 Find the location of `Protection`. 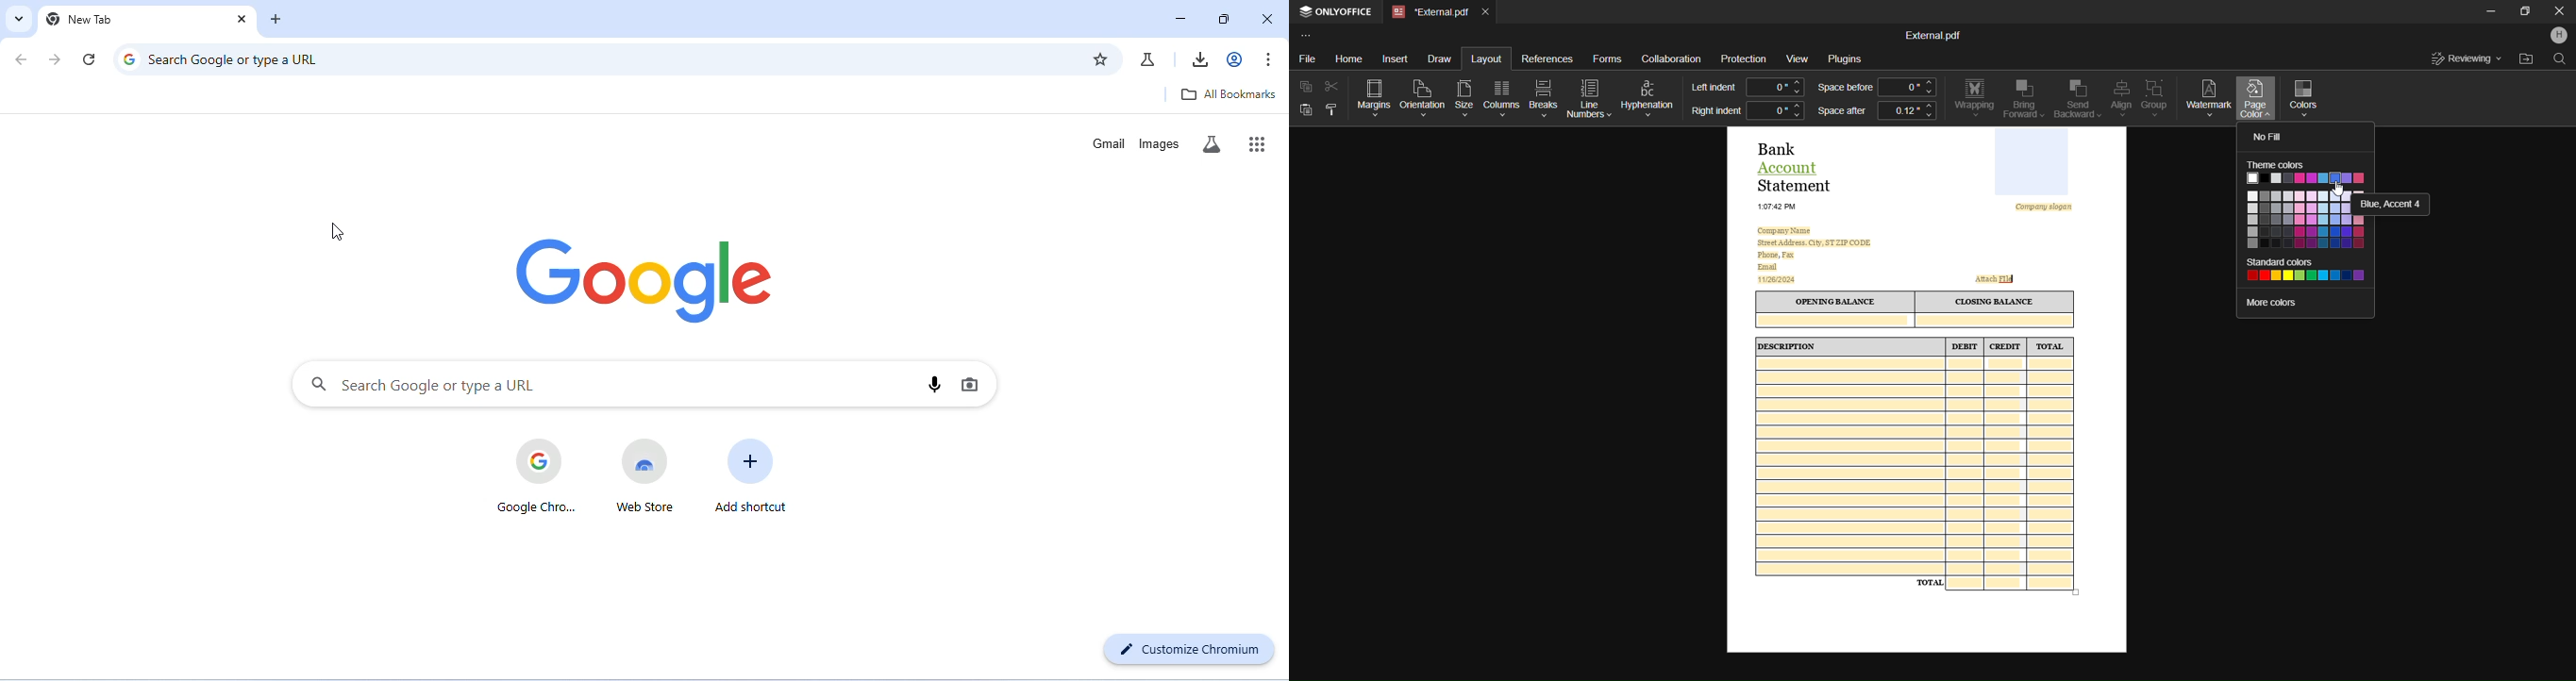

Protection is located at coordinates (1744, 59).